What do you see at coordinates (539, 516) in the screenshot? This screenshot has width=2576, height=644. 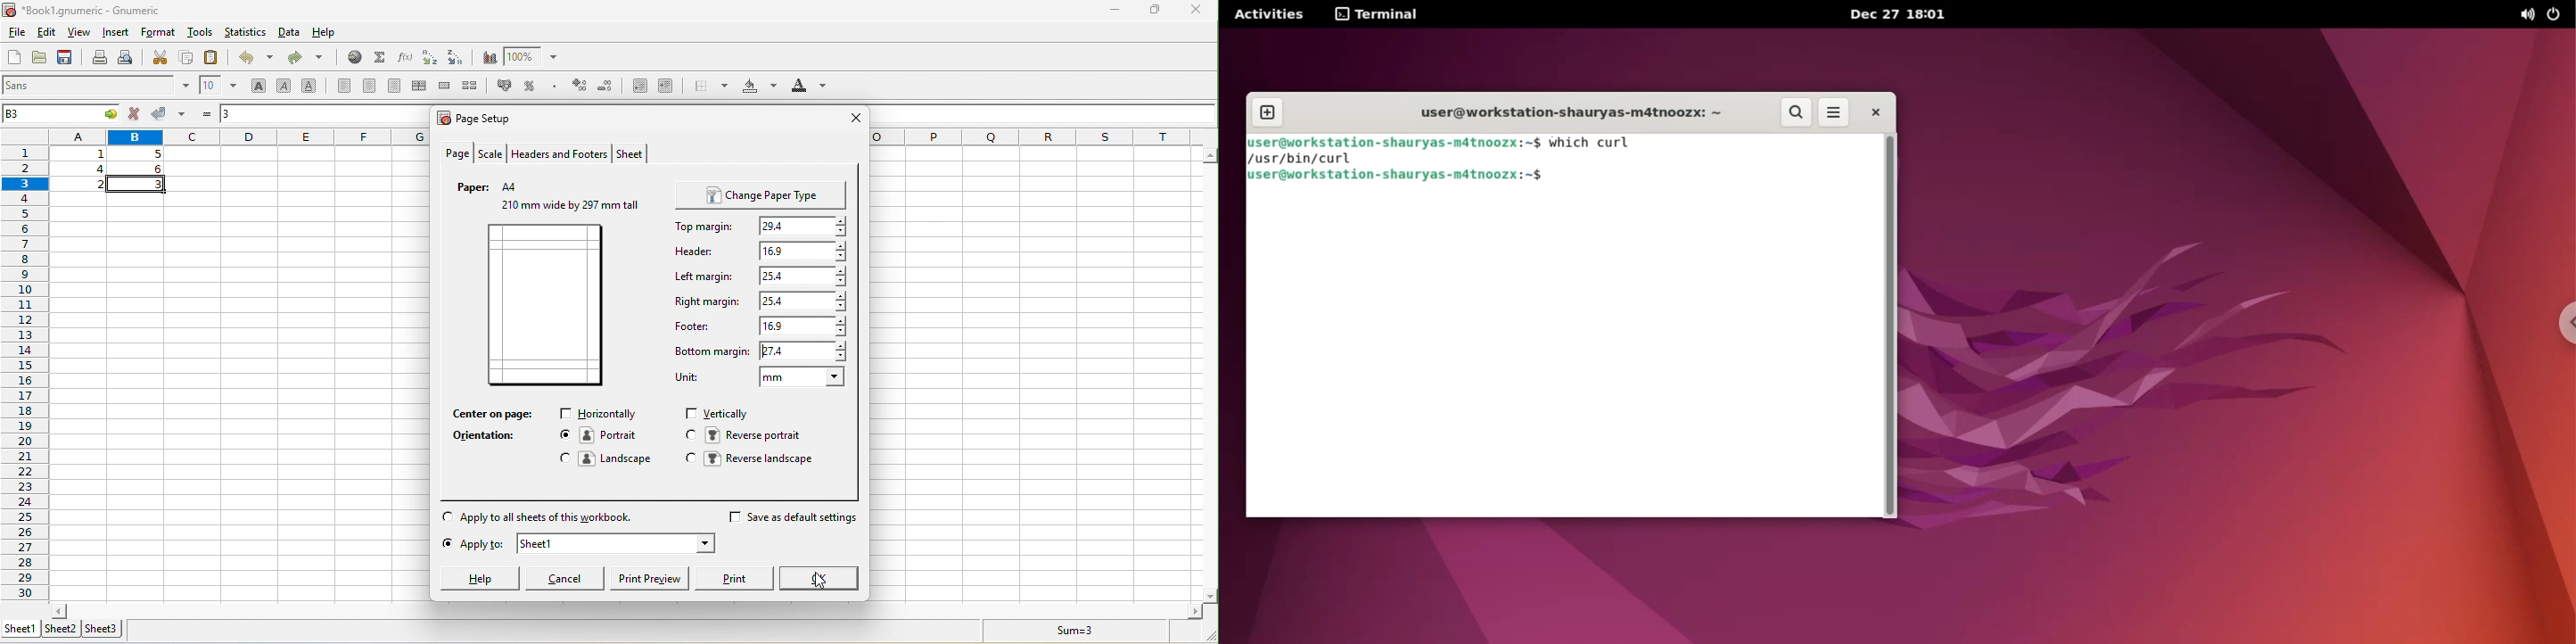 I see `apply to all sheets of this workbook` at bounding box center [539, 516].